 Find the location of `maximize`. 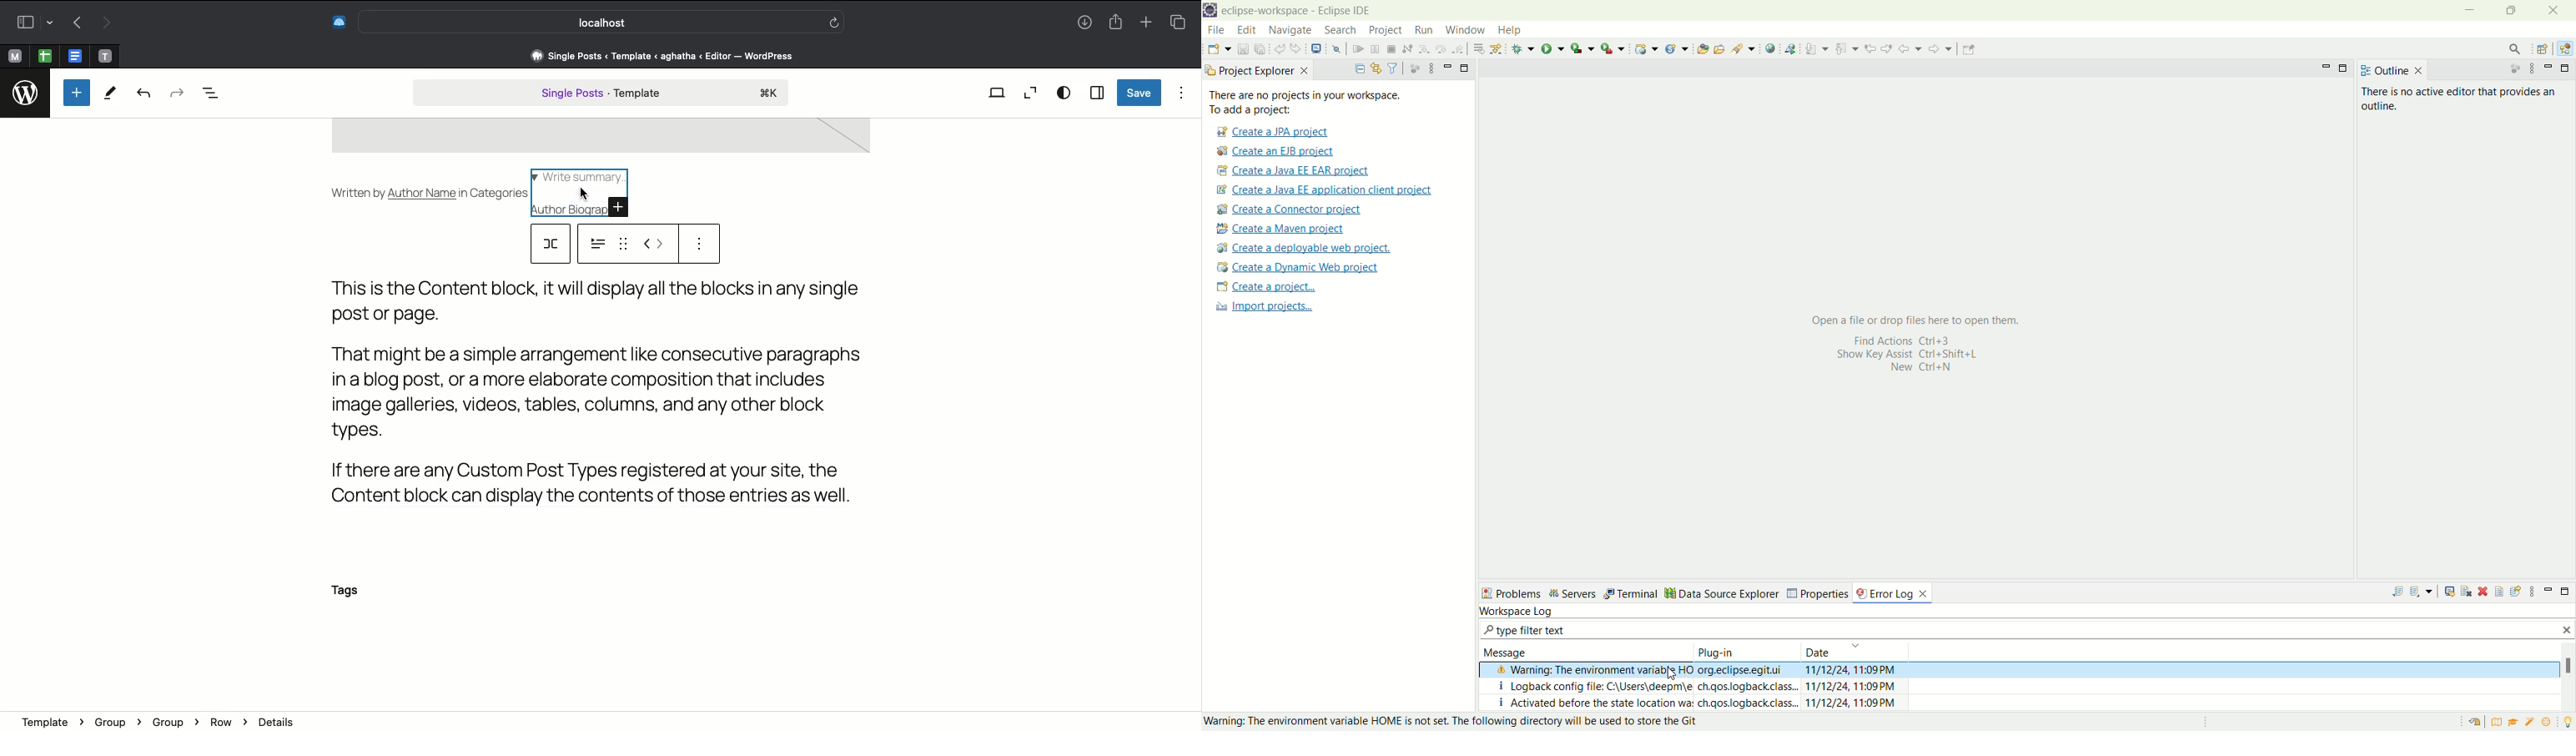

maximize is located at coordinates (2513, 11).